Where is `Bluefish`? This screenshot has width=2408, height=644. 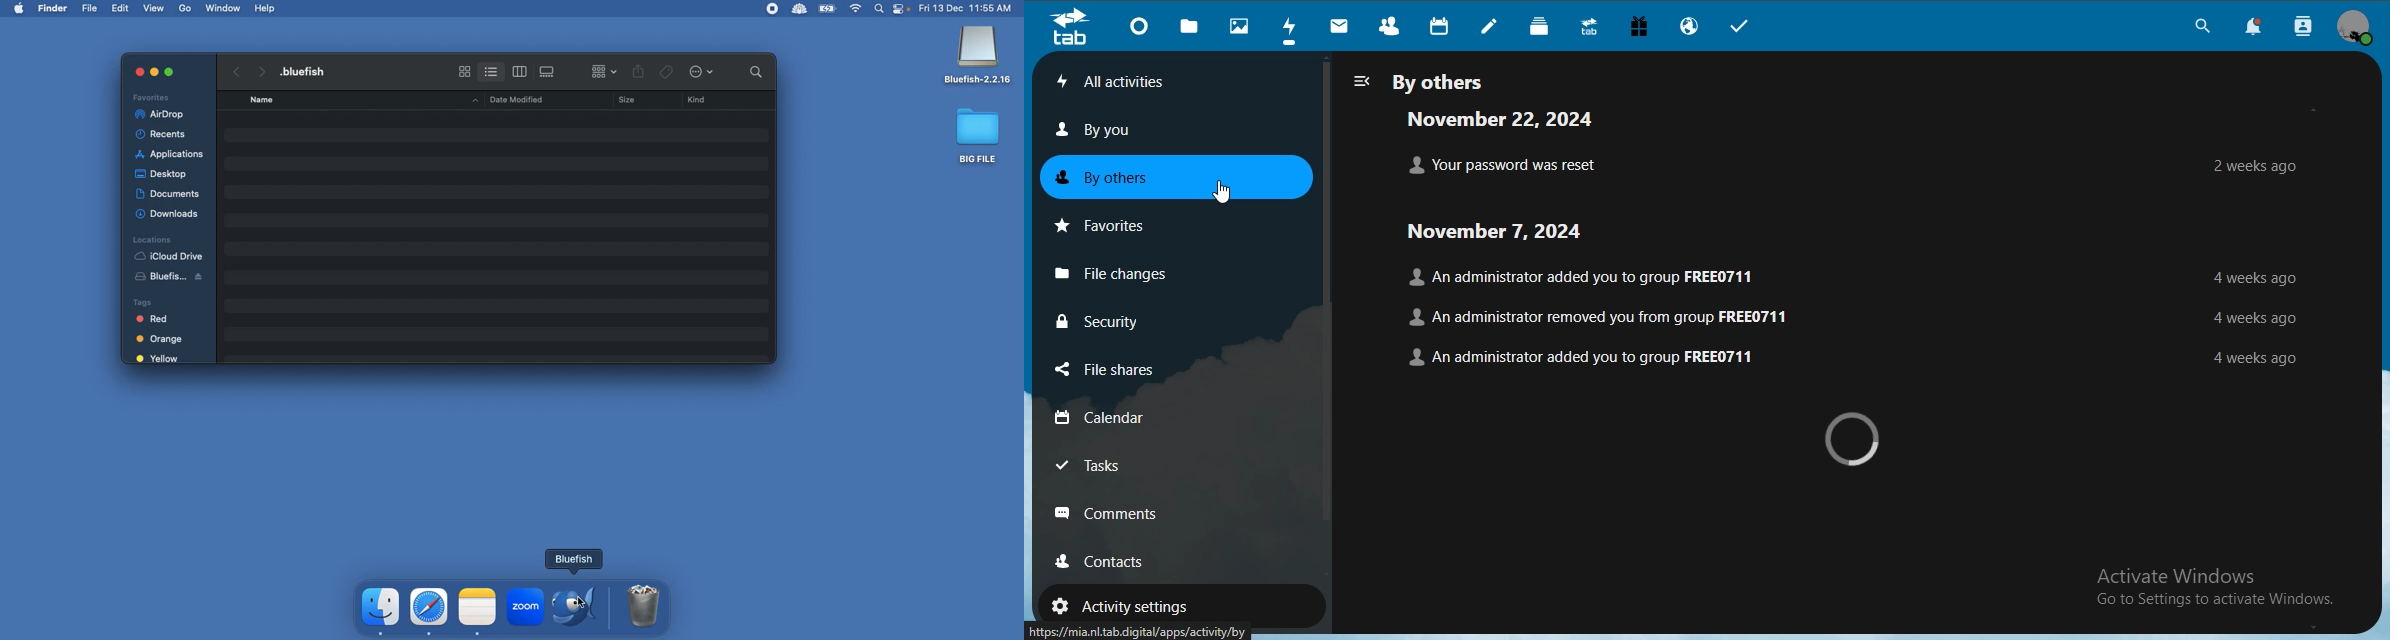
Bluefish is located at coordinates (175, 279).